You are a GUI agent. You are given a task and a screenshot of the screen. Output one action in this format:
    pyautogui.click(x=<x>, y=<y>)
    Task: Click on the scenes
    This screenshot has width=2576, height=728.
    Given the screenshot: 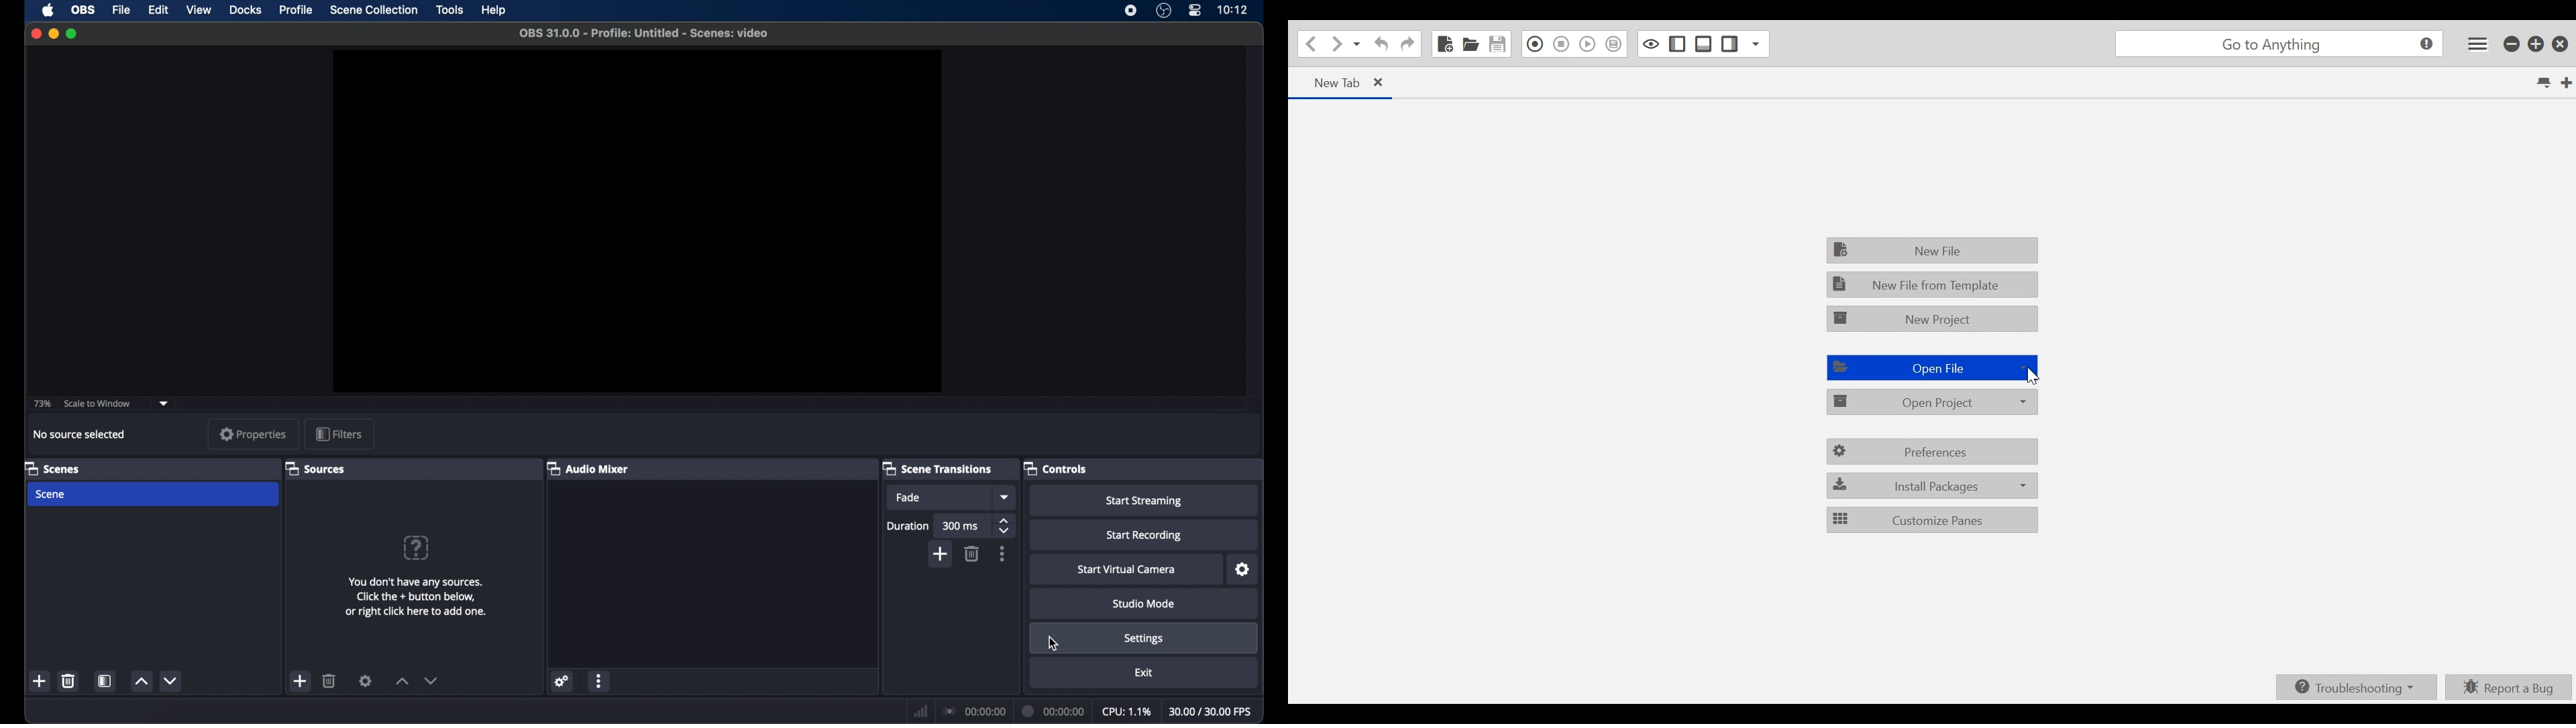 What is the action you would take?
    pyautogui.click(x=52, y=468)
    